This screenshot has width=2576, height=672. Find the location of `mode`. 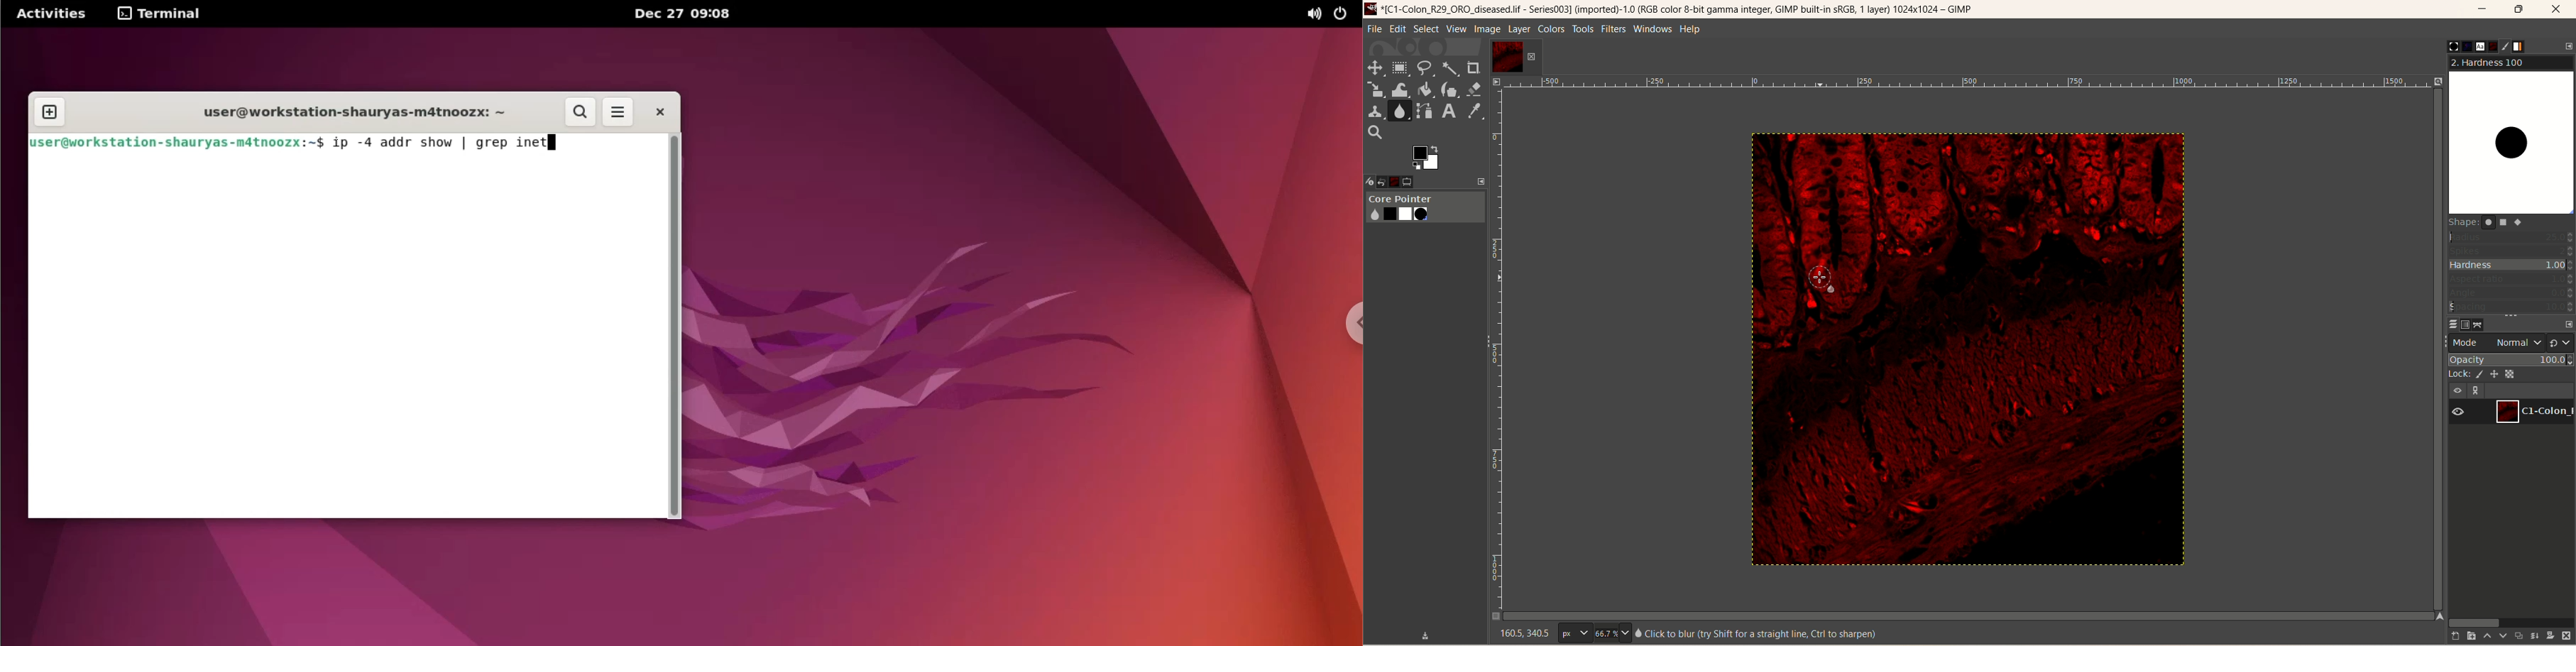

mode is located at coordinates (2467, 342).